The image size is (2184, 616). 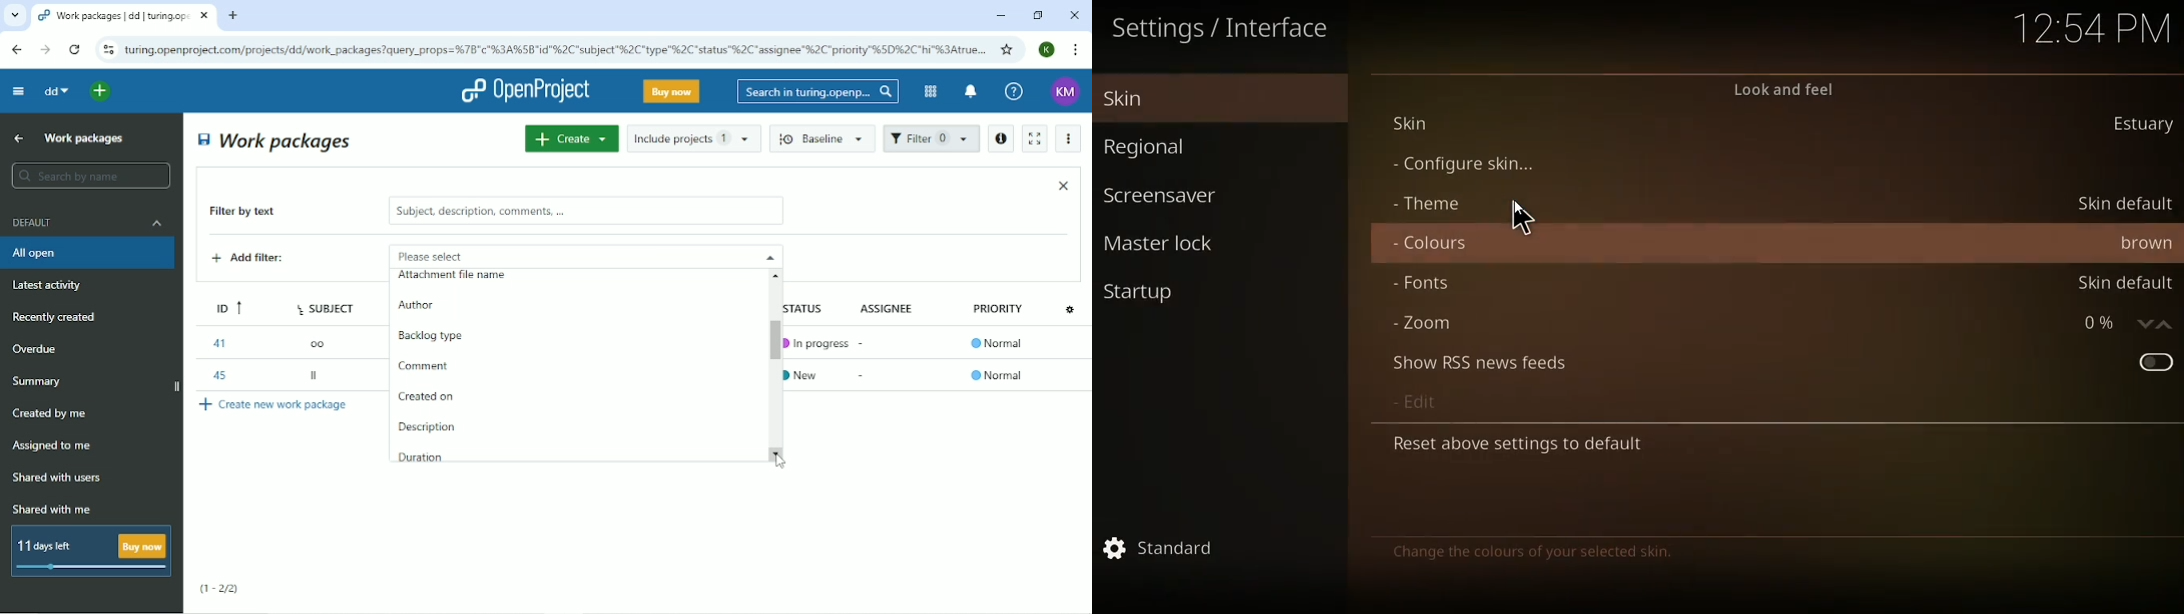 I want to click on screensaver, so click(x=1193, y=193).